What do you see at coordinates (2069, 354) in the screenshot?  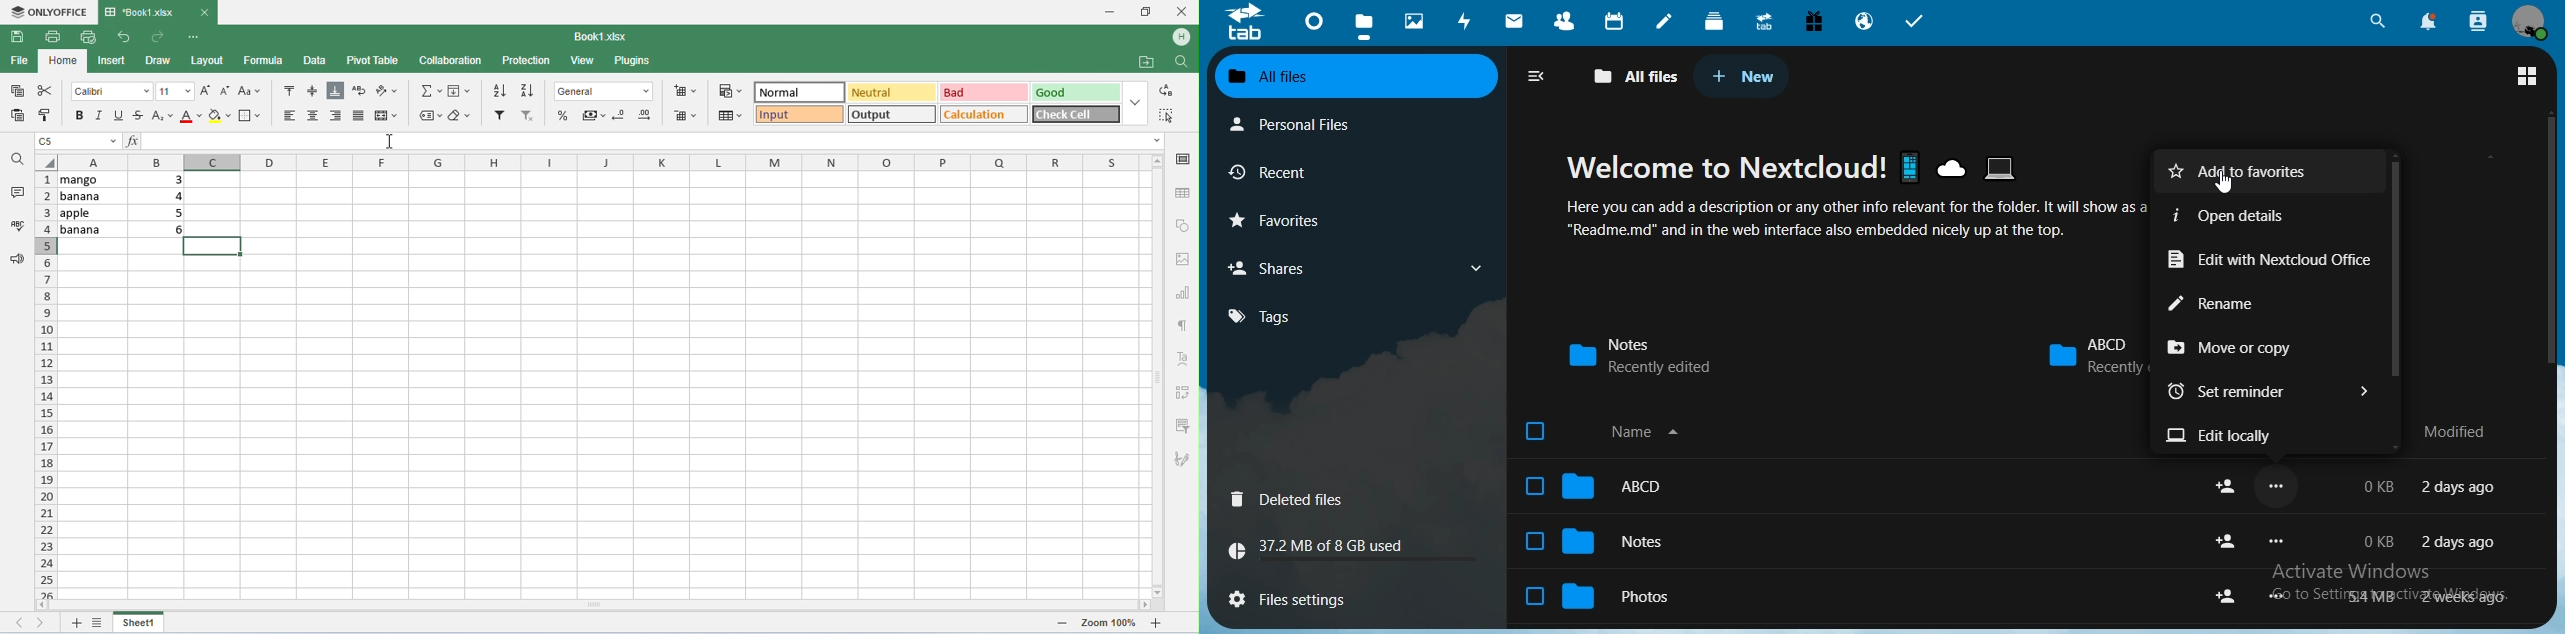 I see `abcd` at bounding box center [2069, 354].